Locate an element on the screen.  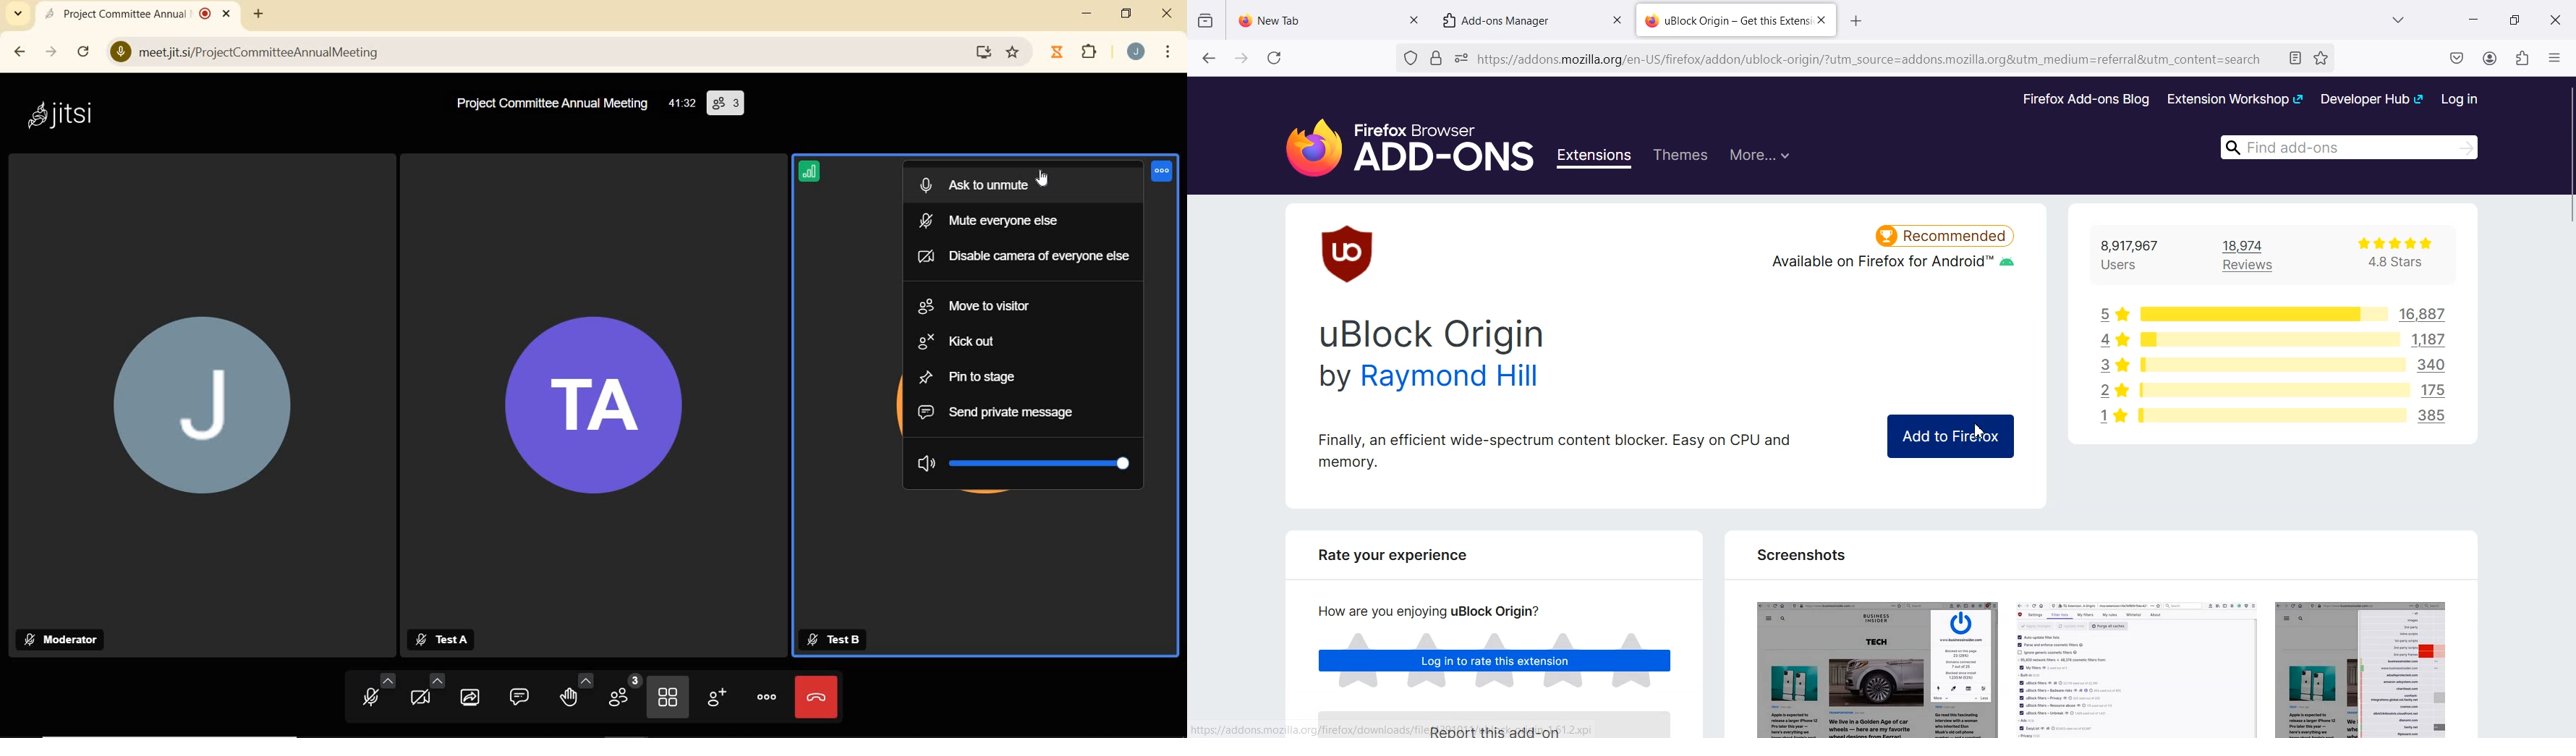
RELOAD is located at coordinates (85, 48).